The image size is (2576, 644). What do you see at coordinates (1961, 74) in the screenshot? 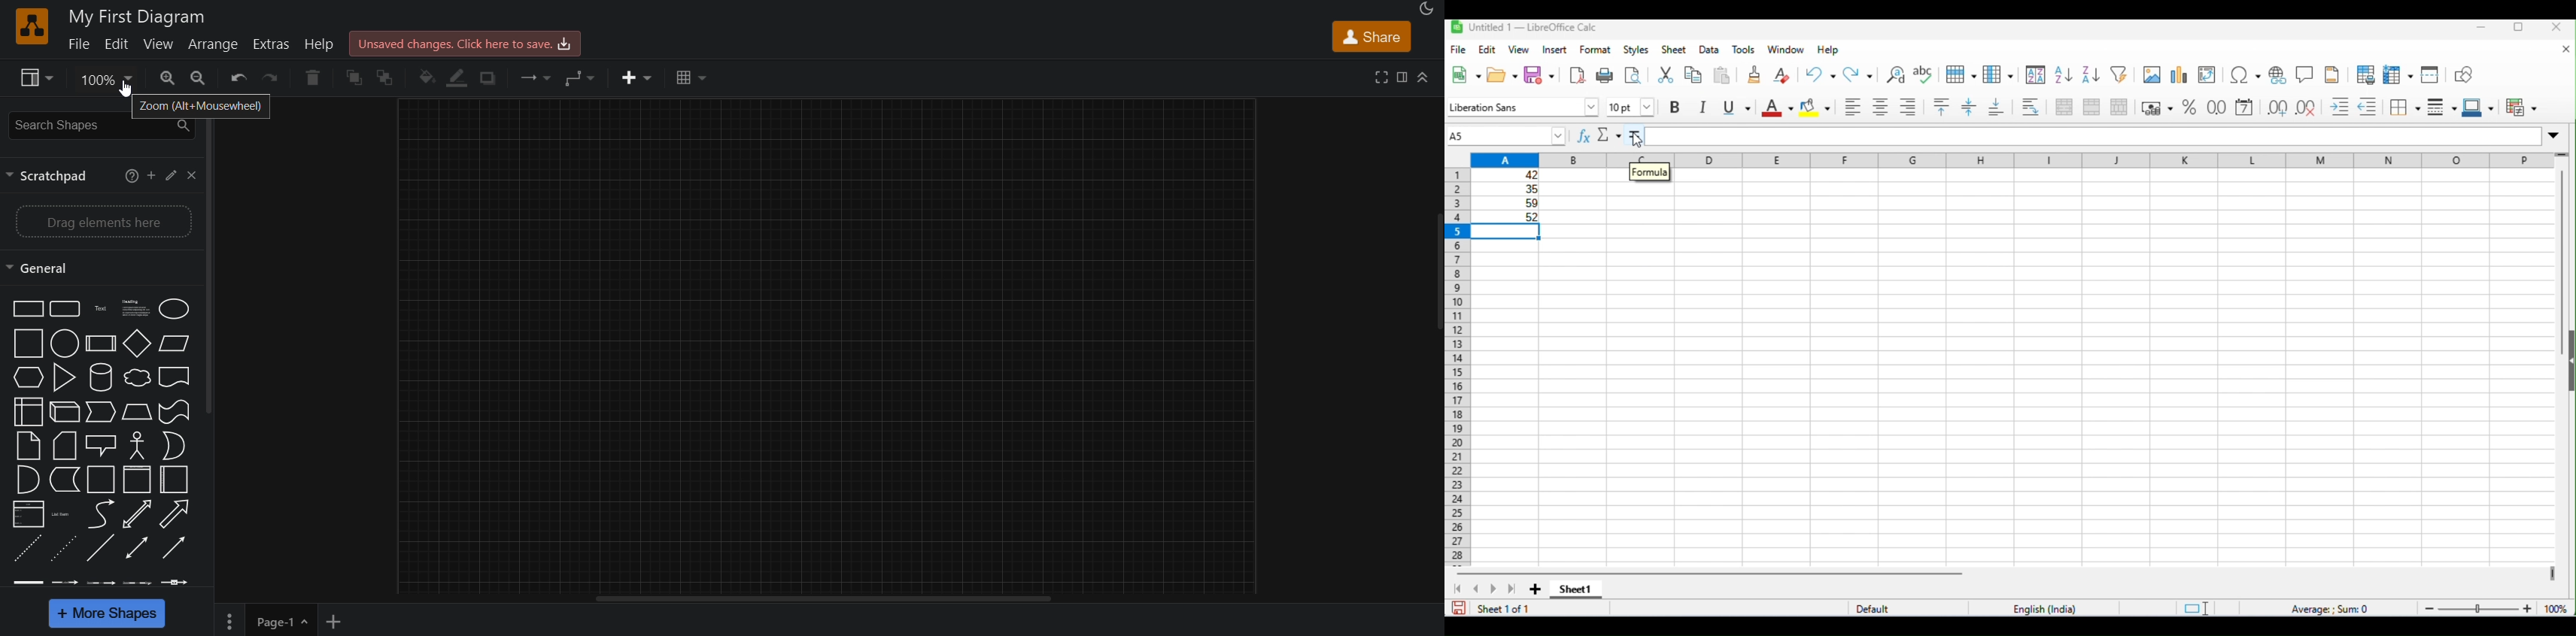
I see `row` at bounding box center [1961, 74].